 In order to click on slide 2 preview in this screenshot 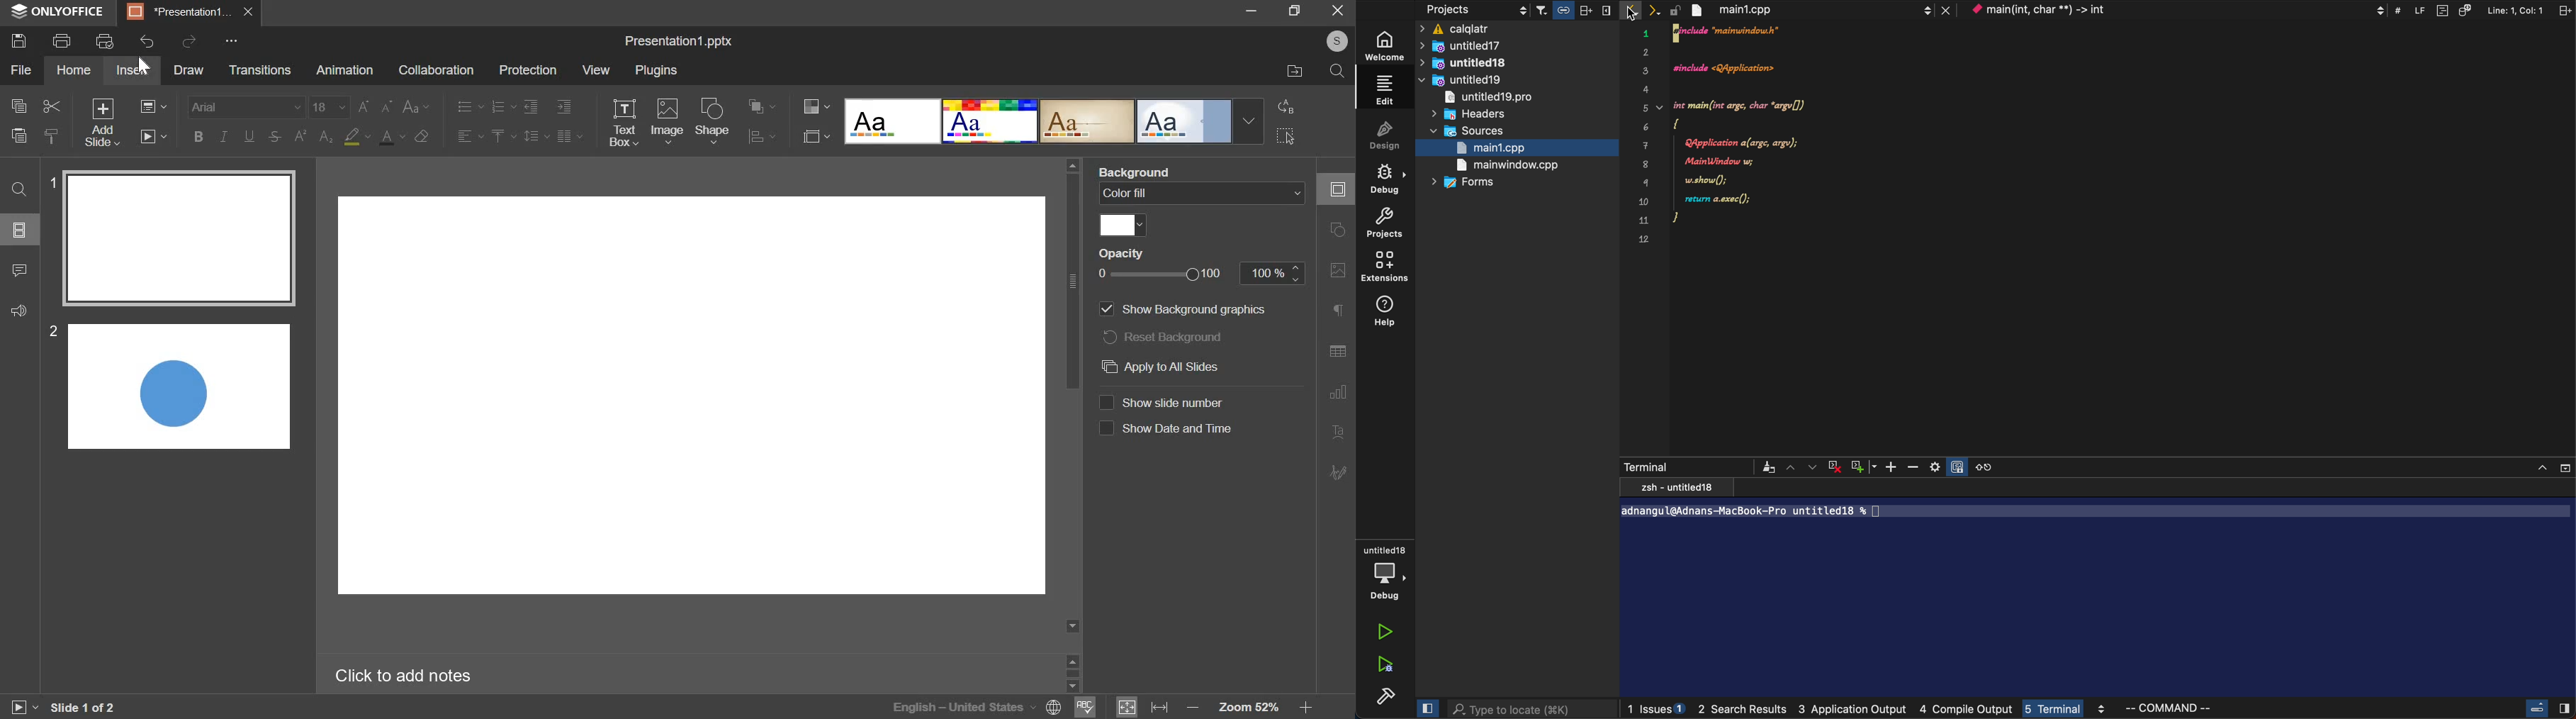, I will do `click(179, 386)`.